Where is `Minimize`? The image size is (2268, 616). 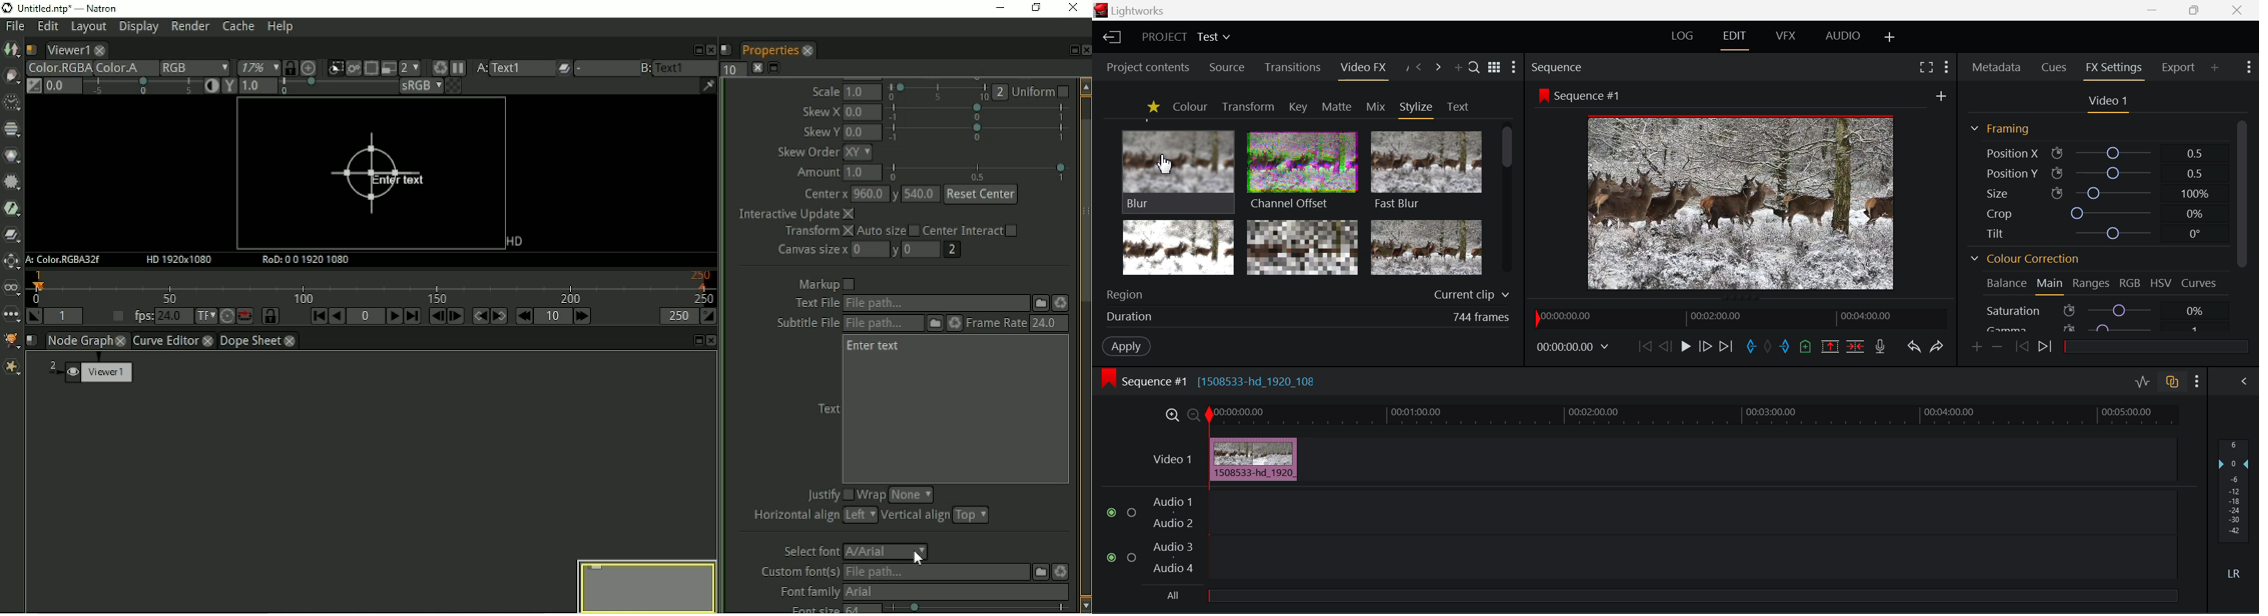
Minimize is located at coordinates (2195, 11).